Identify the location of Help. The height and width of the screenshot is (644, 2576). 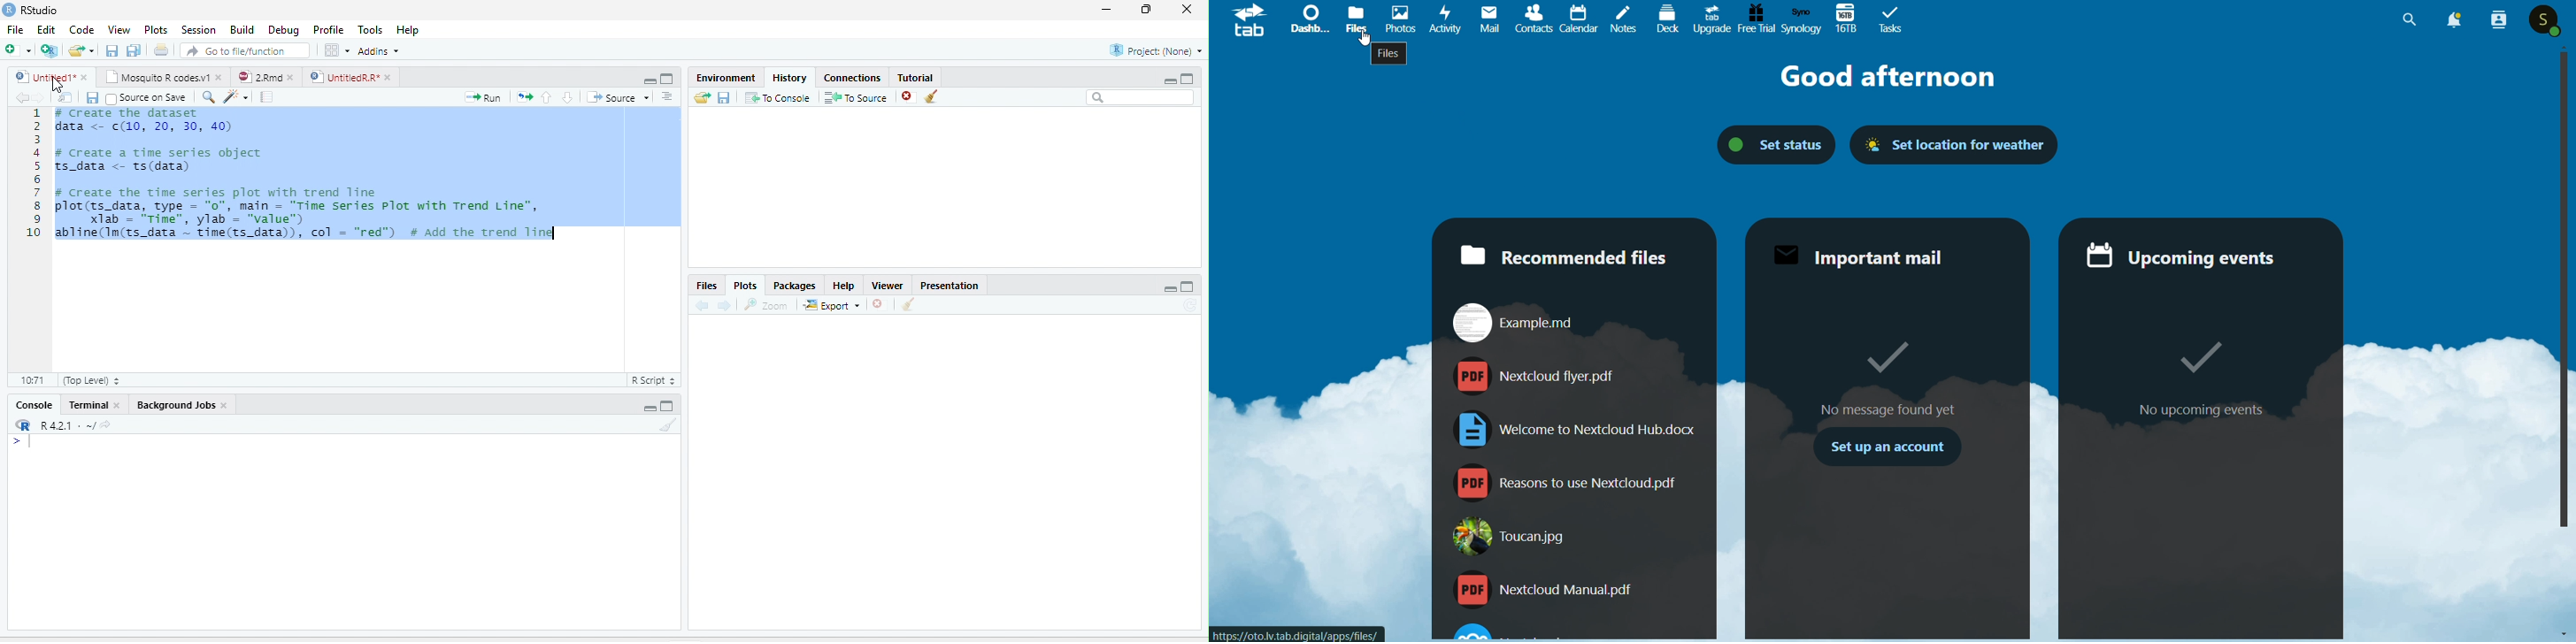
(407, 29).